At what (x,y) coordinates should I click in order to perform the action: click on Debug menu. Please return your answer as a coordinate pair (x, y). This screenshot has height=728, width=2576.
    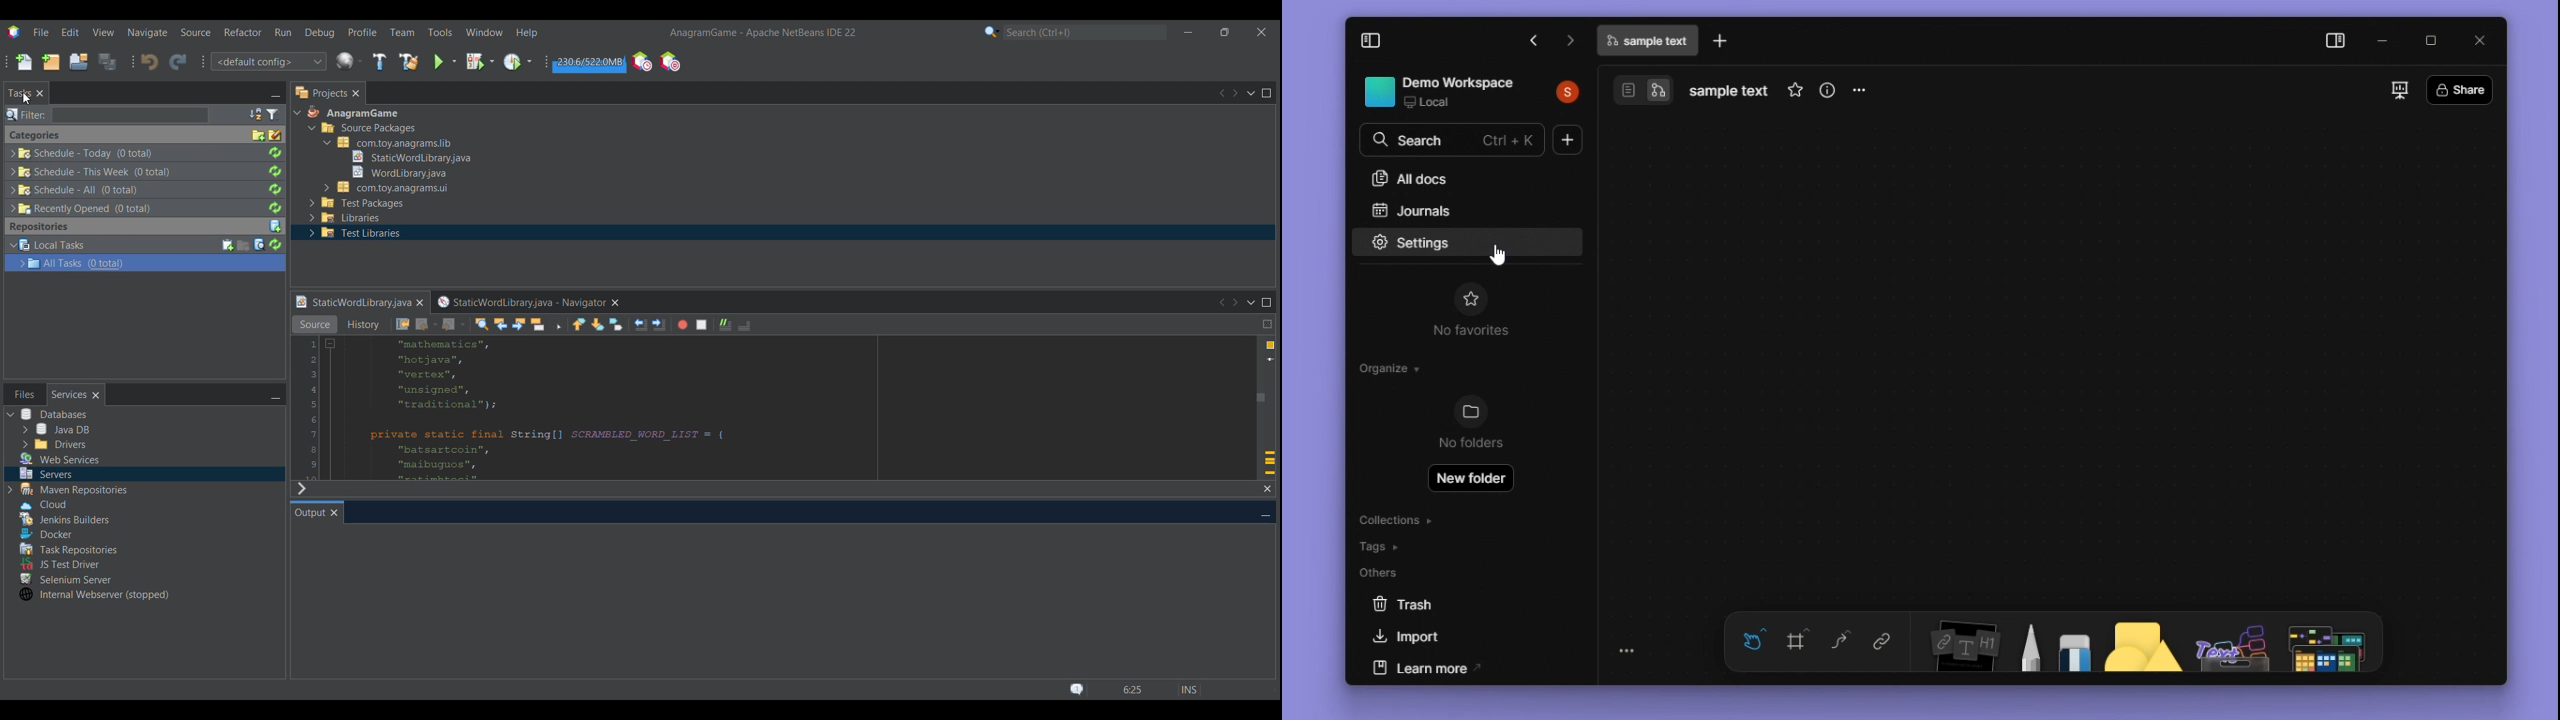
    Looking at the image, I should click on (319, 33).